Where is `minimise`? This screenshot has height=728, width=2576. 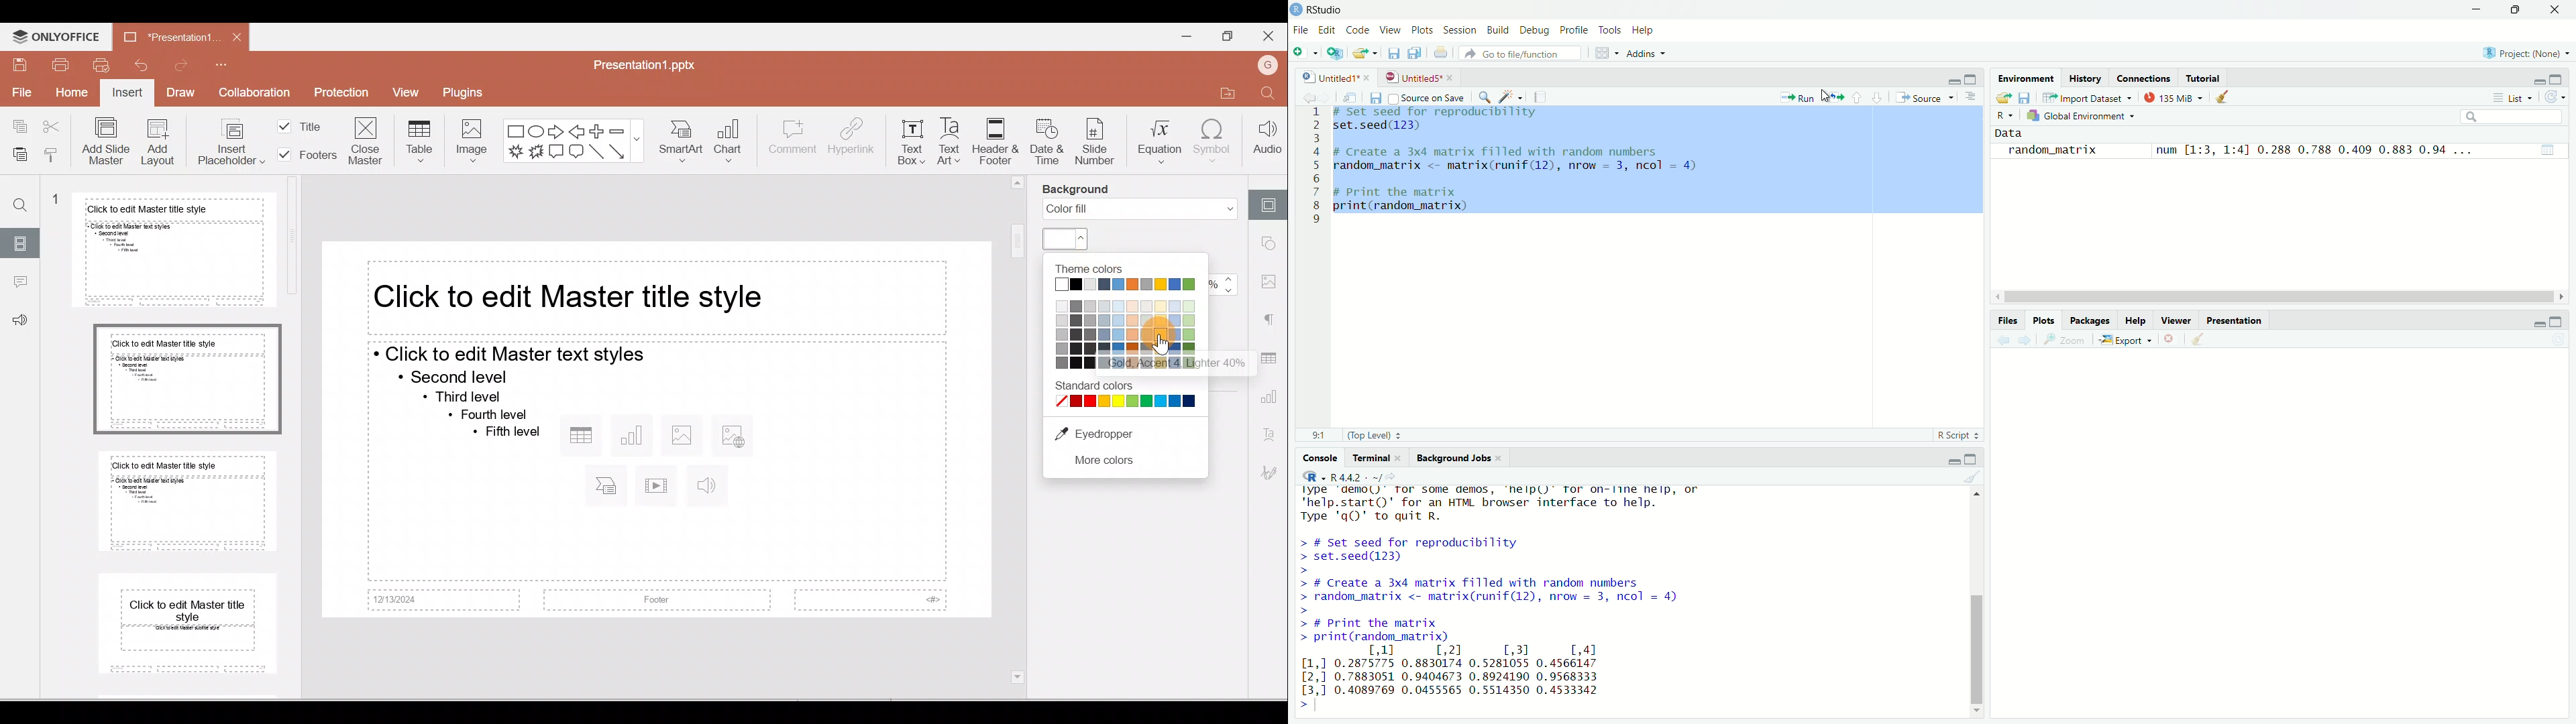 minimise is located at coordinates (1950, 459).